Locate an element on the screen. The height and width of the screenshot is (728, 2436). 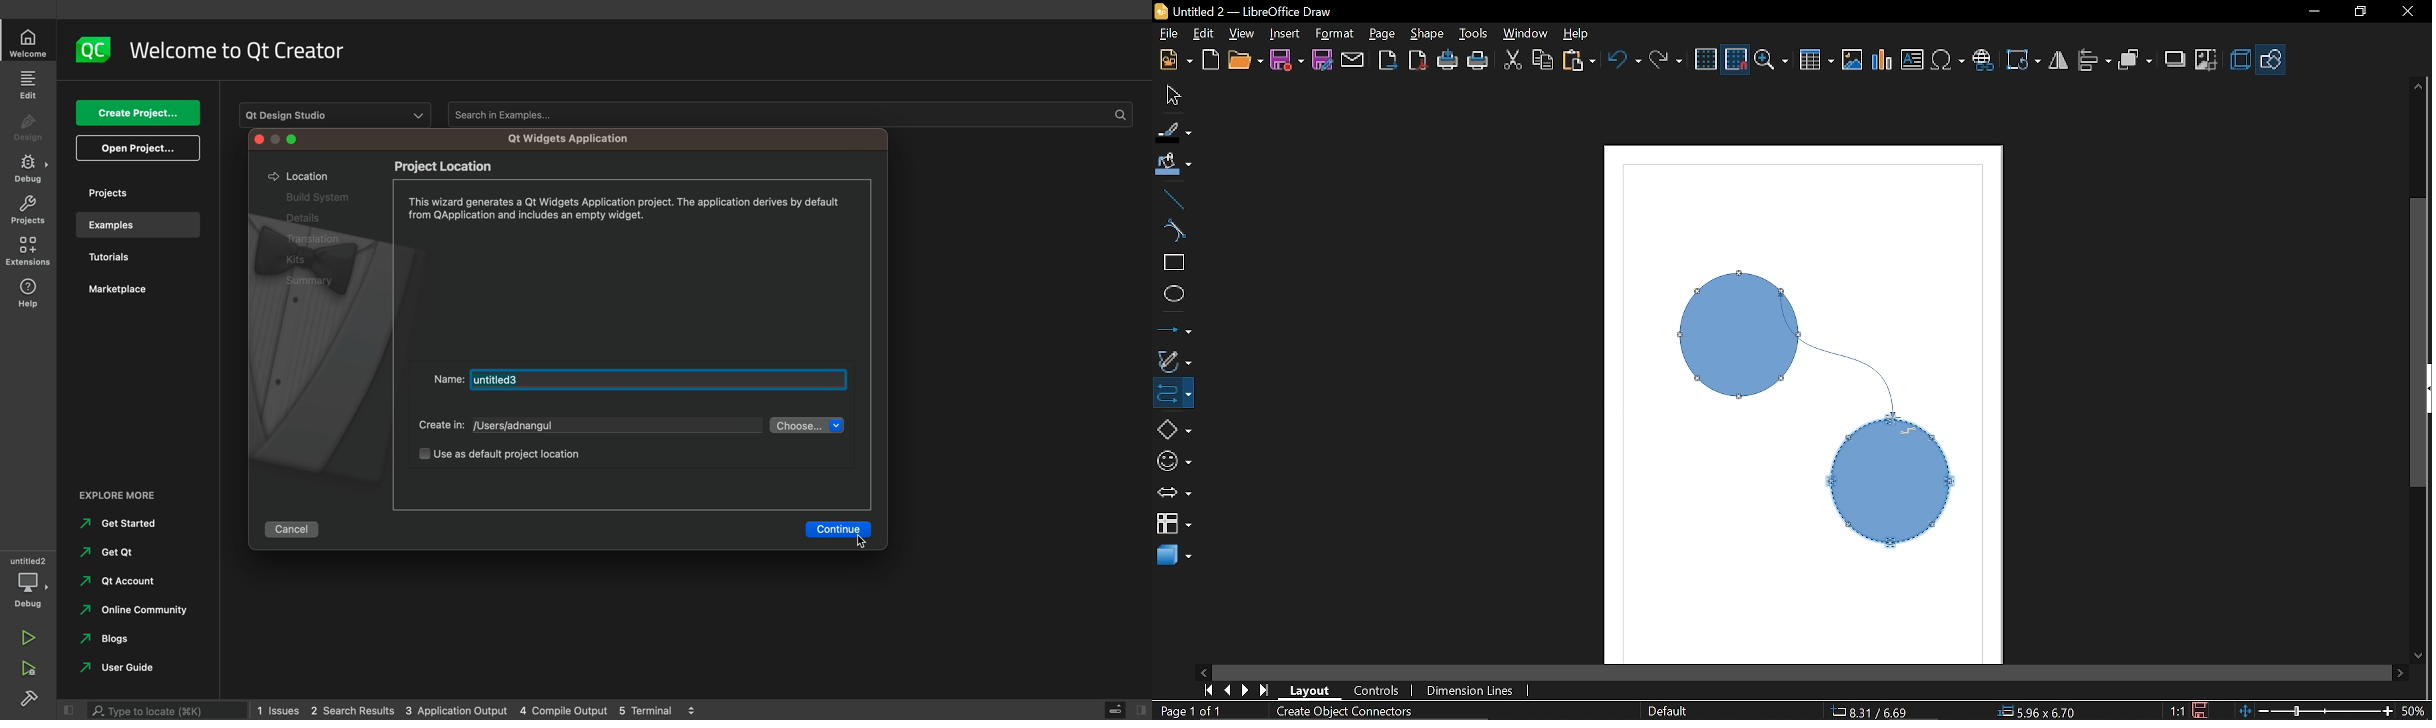
Attach is located at coordinates (1353, 59).